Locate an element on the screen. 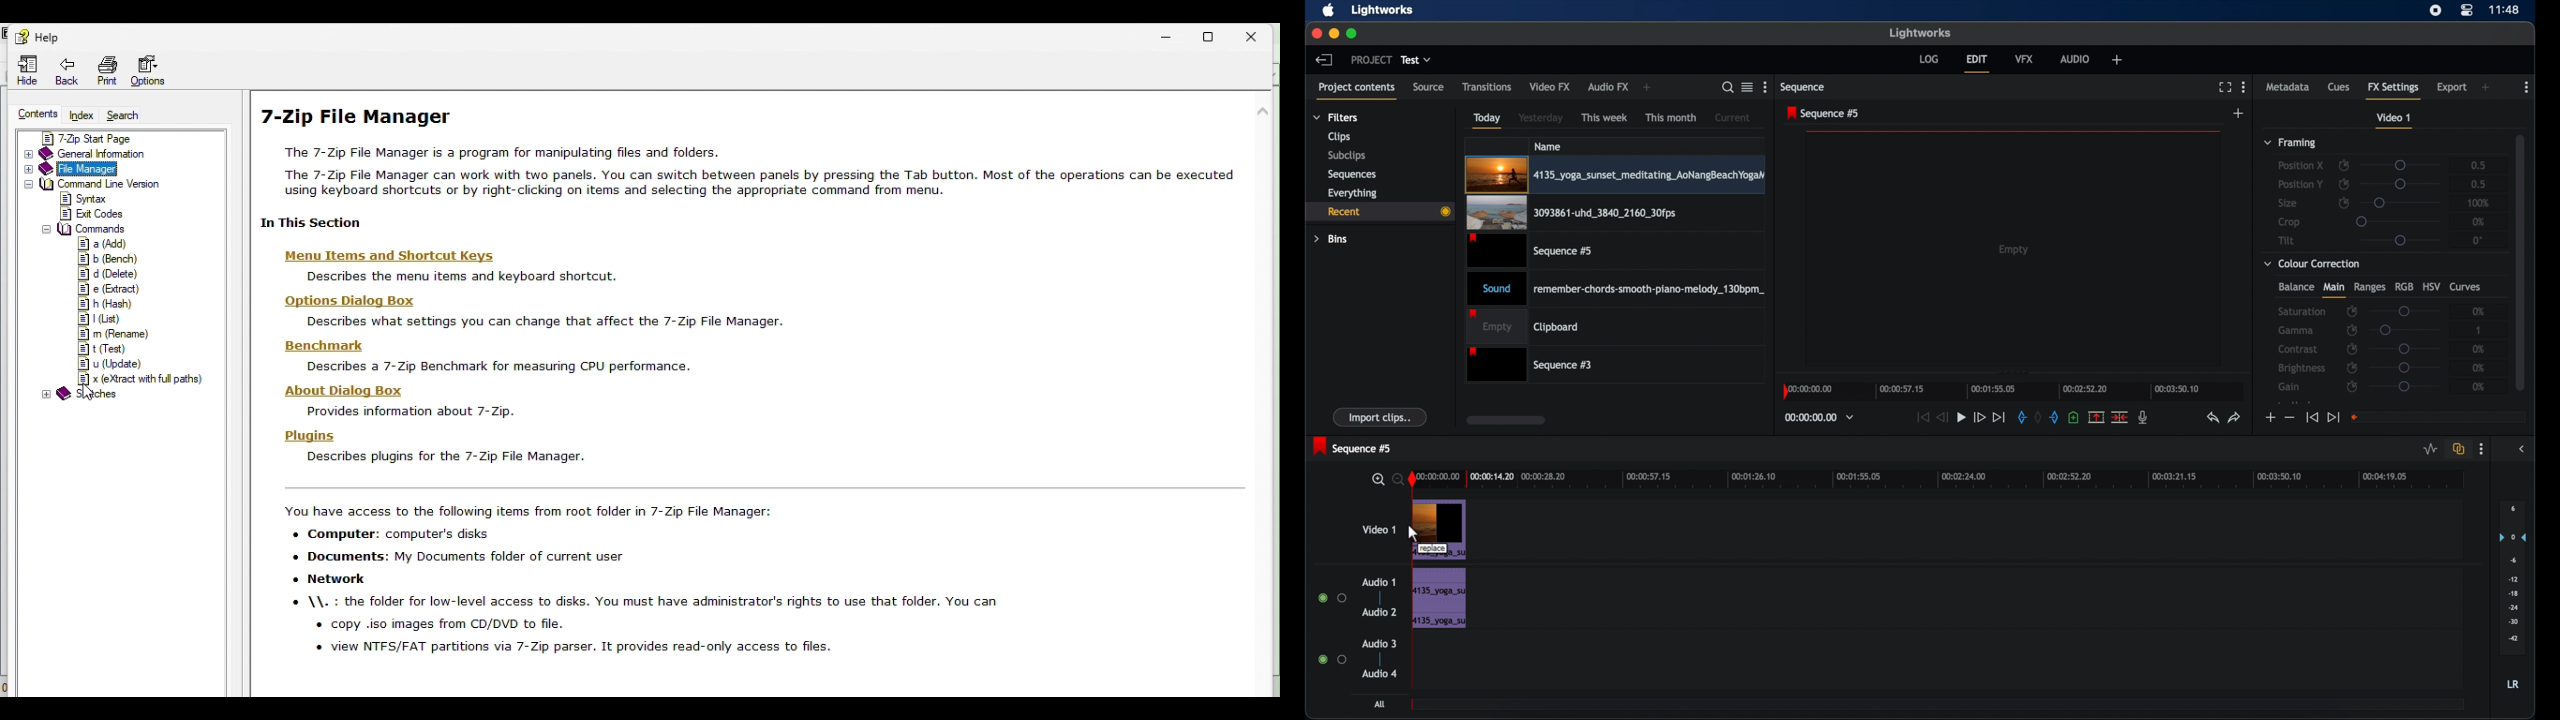  100% is located at coordinates (2479, 203).